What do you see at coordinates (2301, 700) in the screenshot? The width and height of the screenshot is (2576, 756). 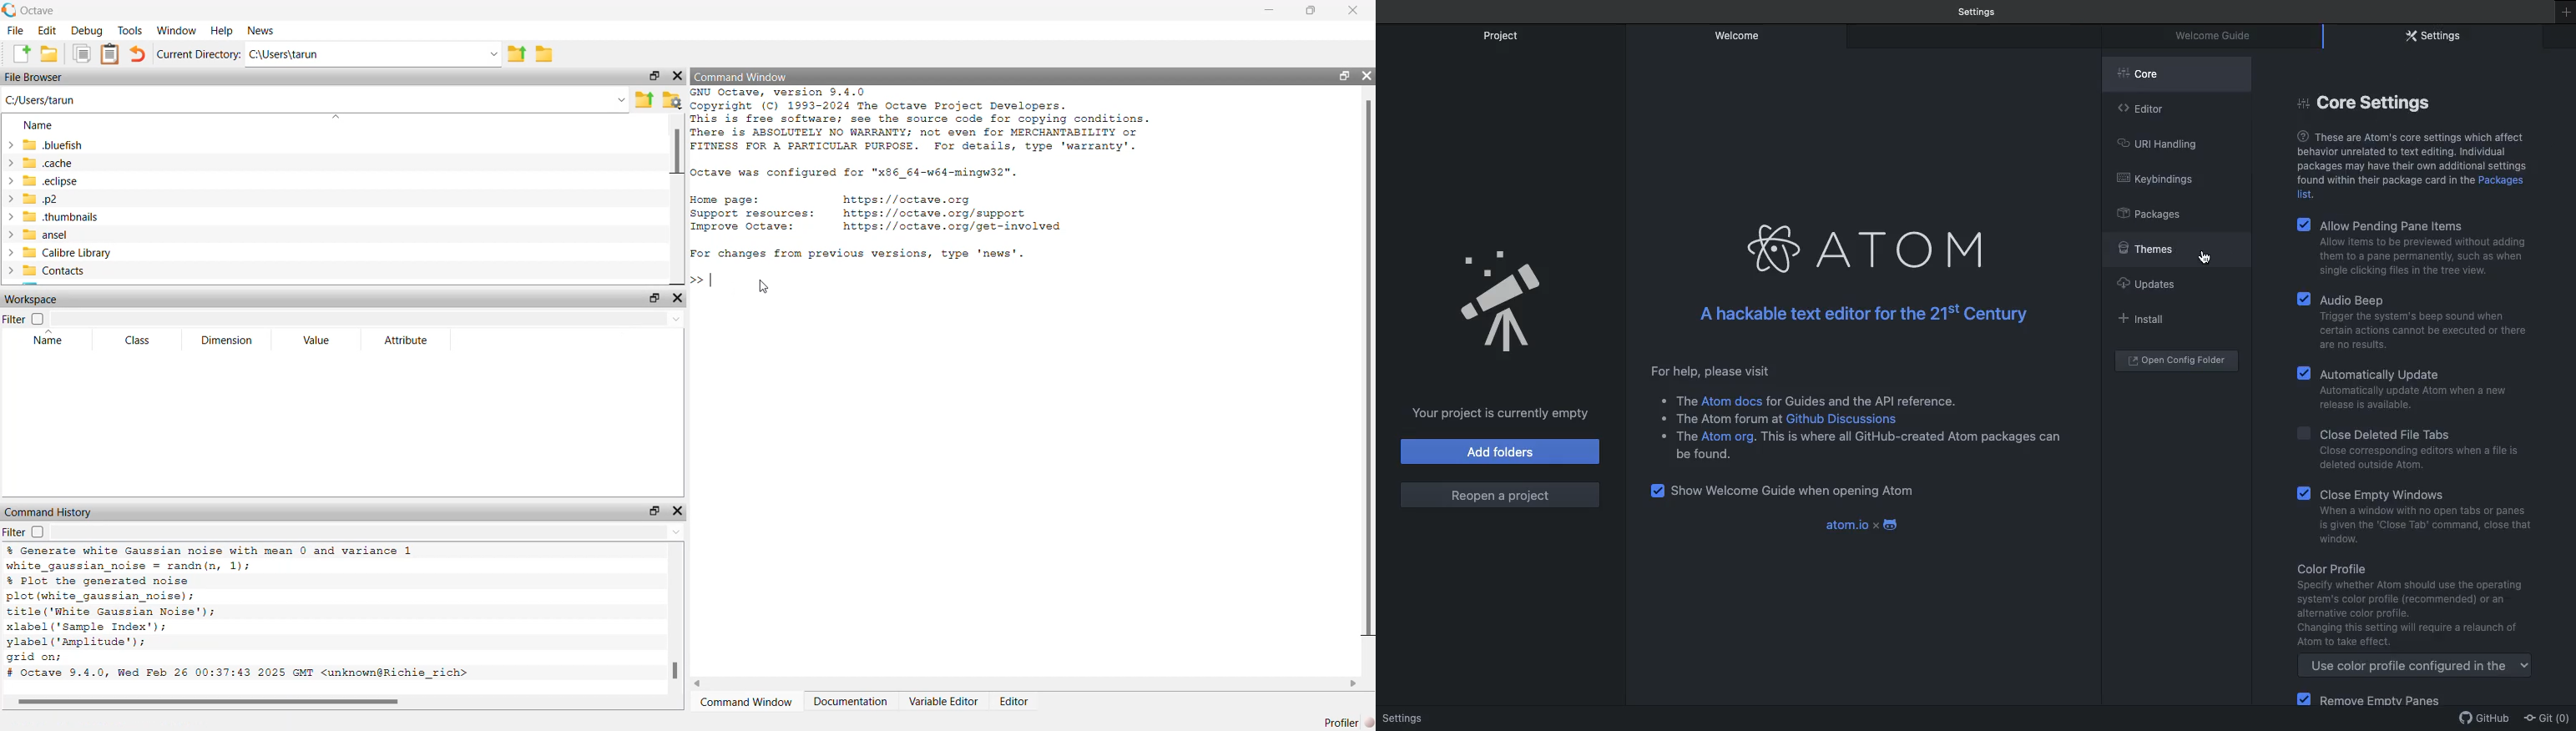 I see `enable checkbox` at bounding box center [2301, 700].